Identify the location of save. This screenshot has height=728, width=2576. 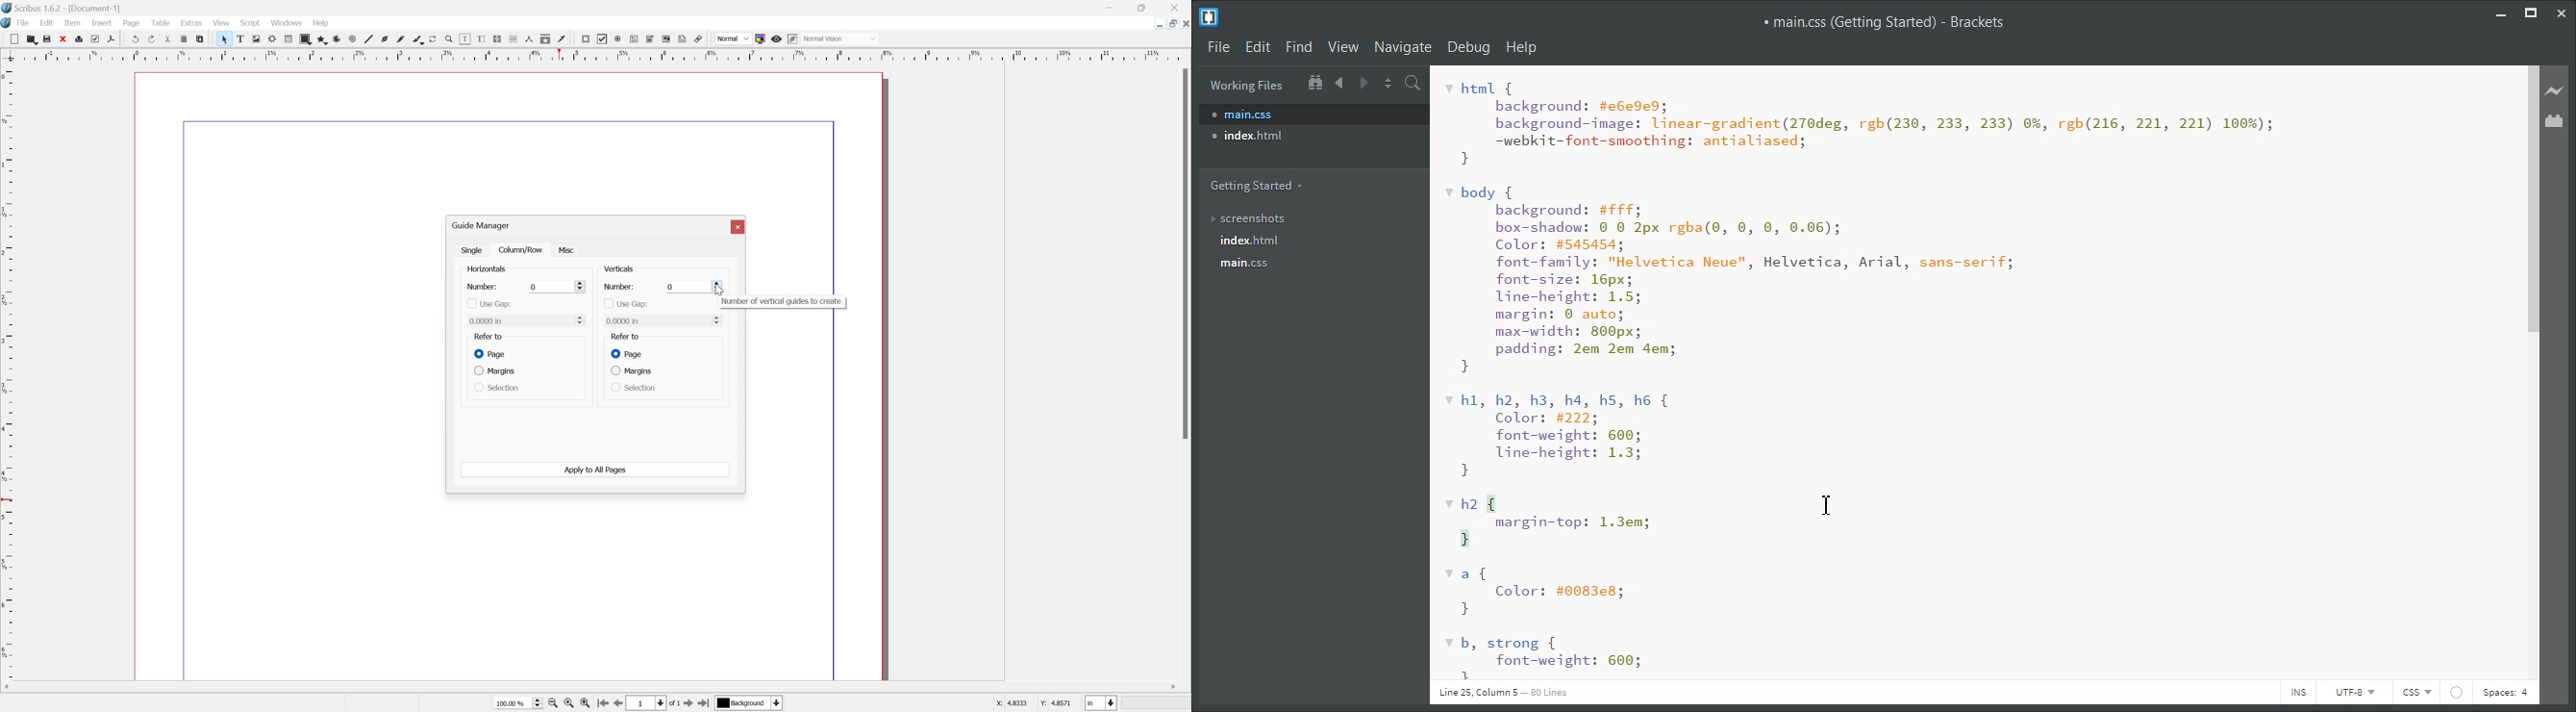
(49, 39).